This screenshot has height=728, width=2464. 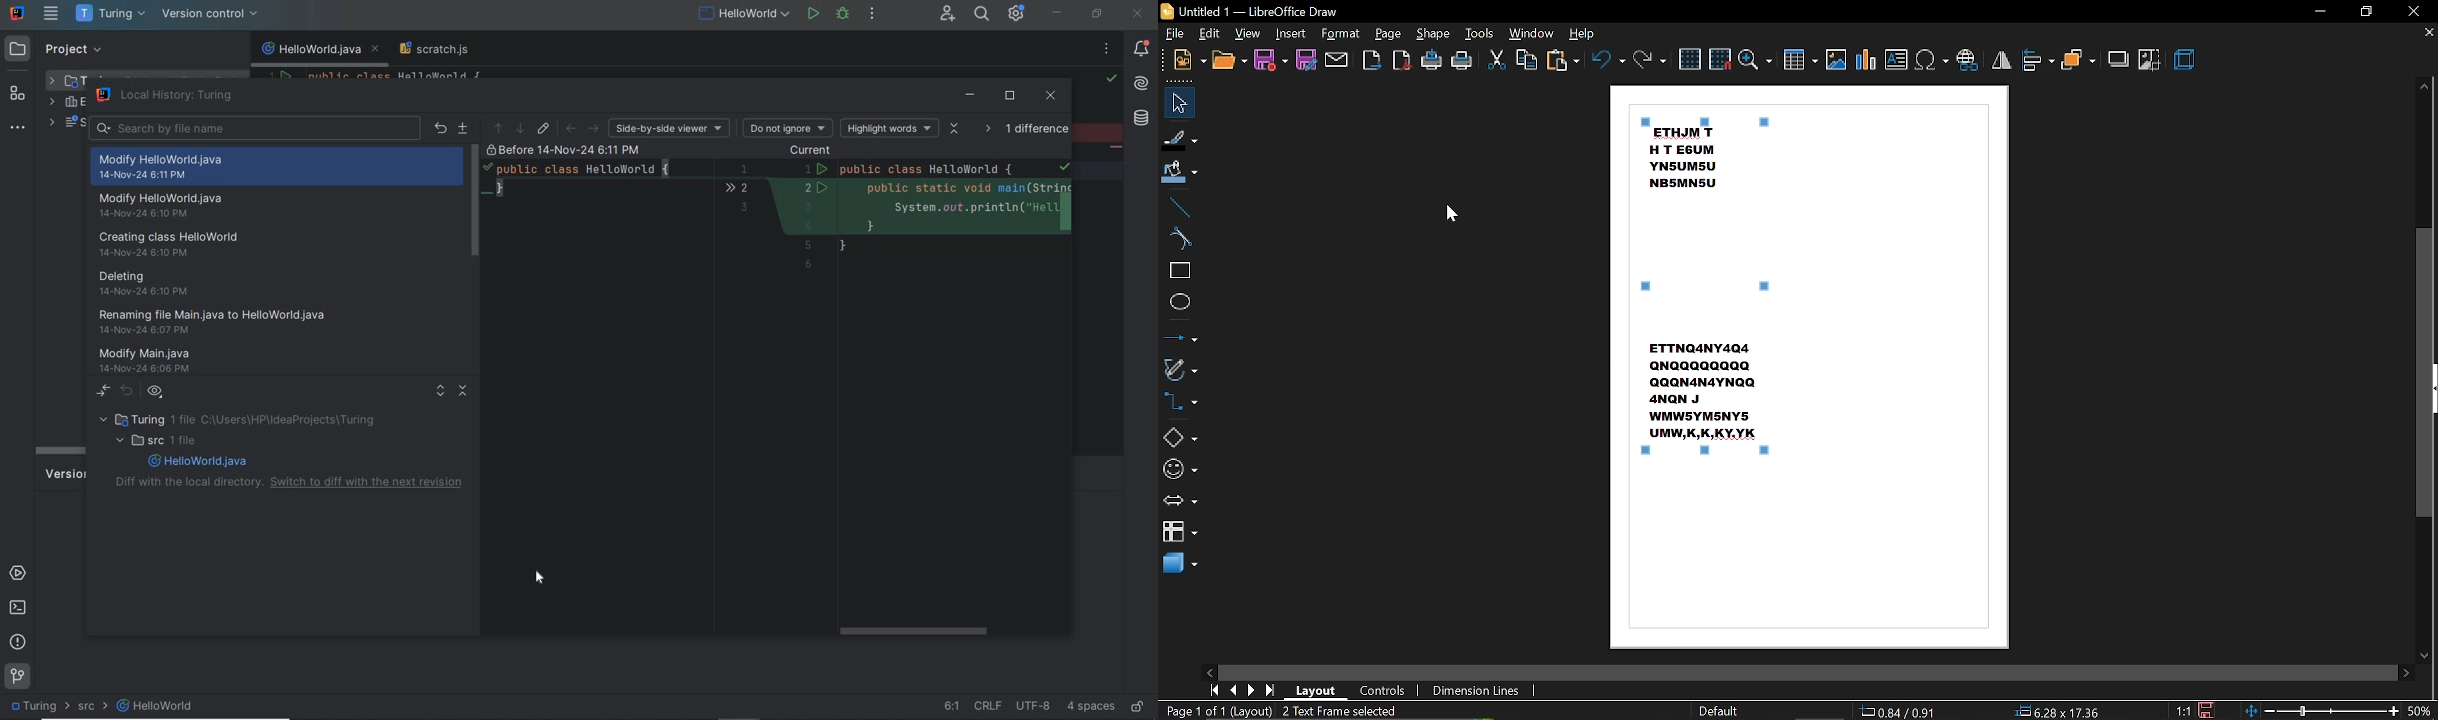 I want to click on print directly, so click(x=1432, y=61).